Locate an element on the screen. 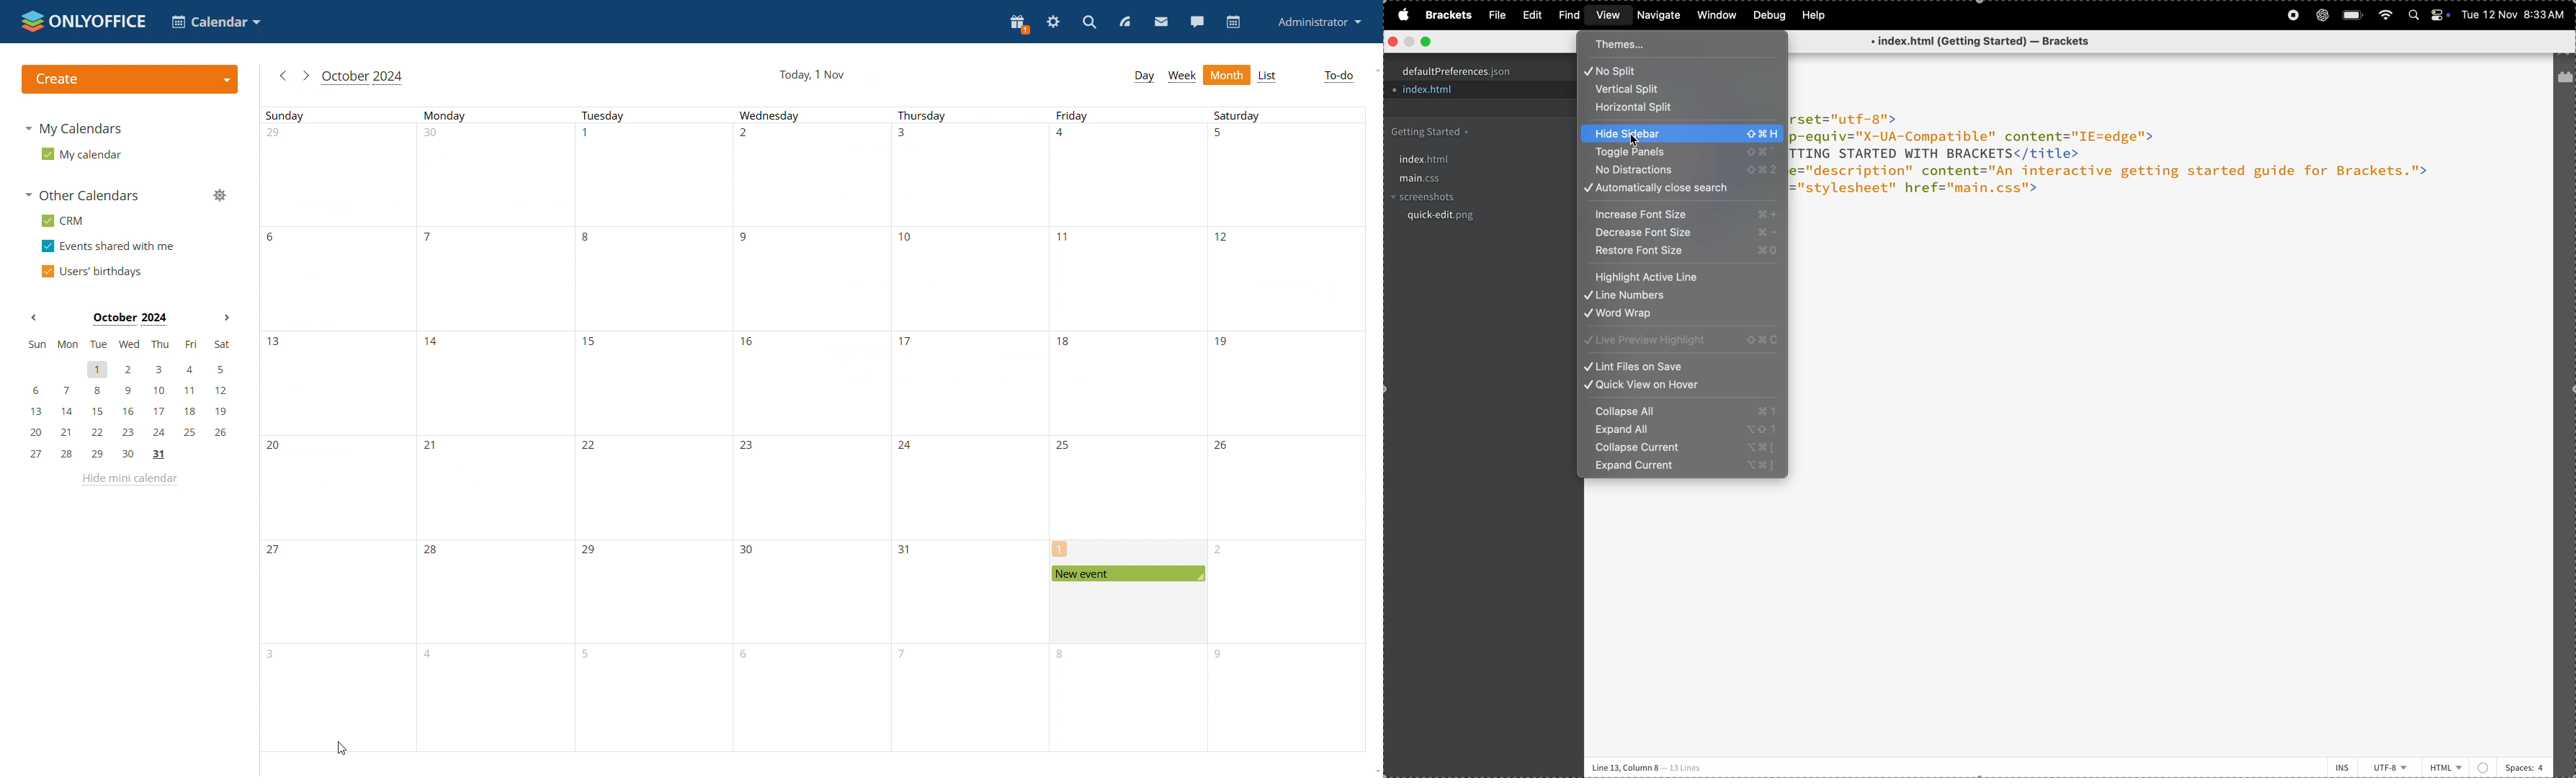  line and column -13 lines is located at coordinates (1649, 766).